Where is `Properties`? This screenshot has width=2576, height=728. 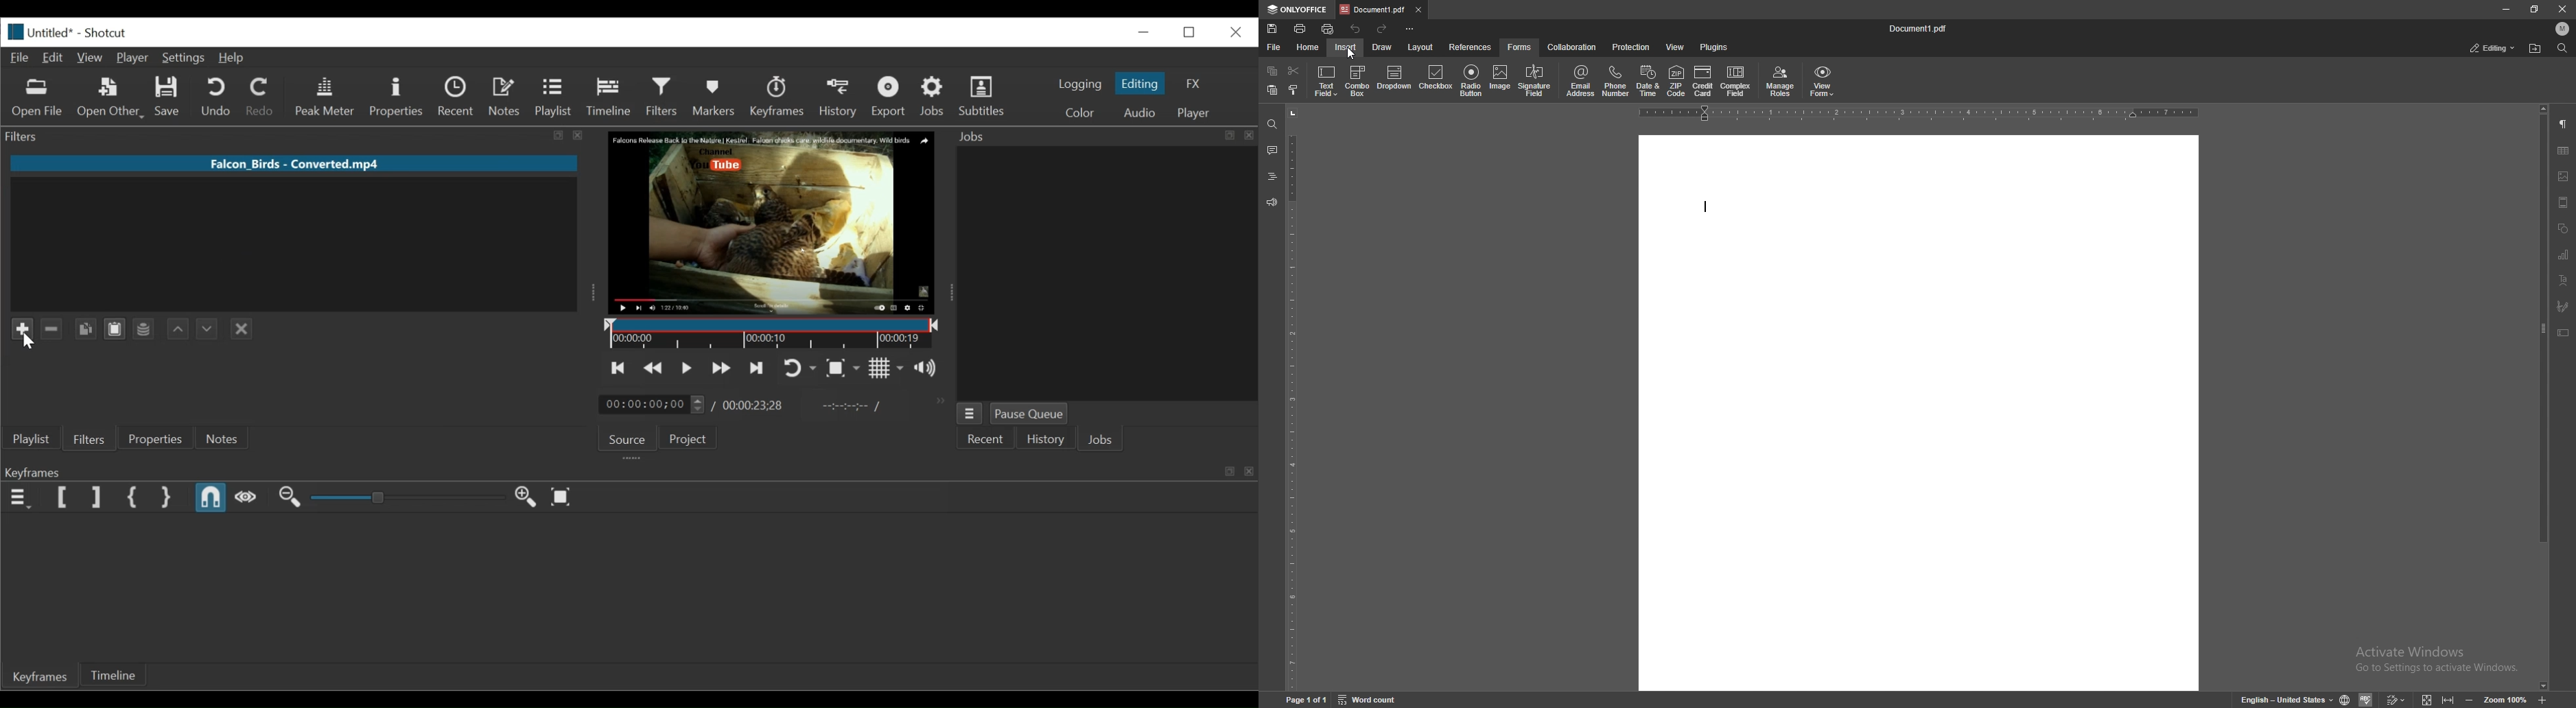
Properties is located at coordinates (397, 98).